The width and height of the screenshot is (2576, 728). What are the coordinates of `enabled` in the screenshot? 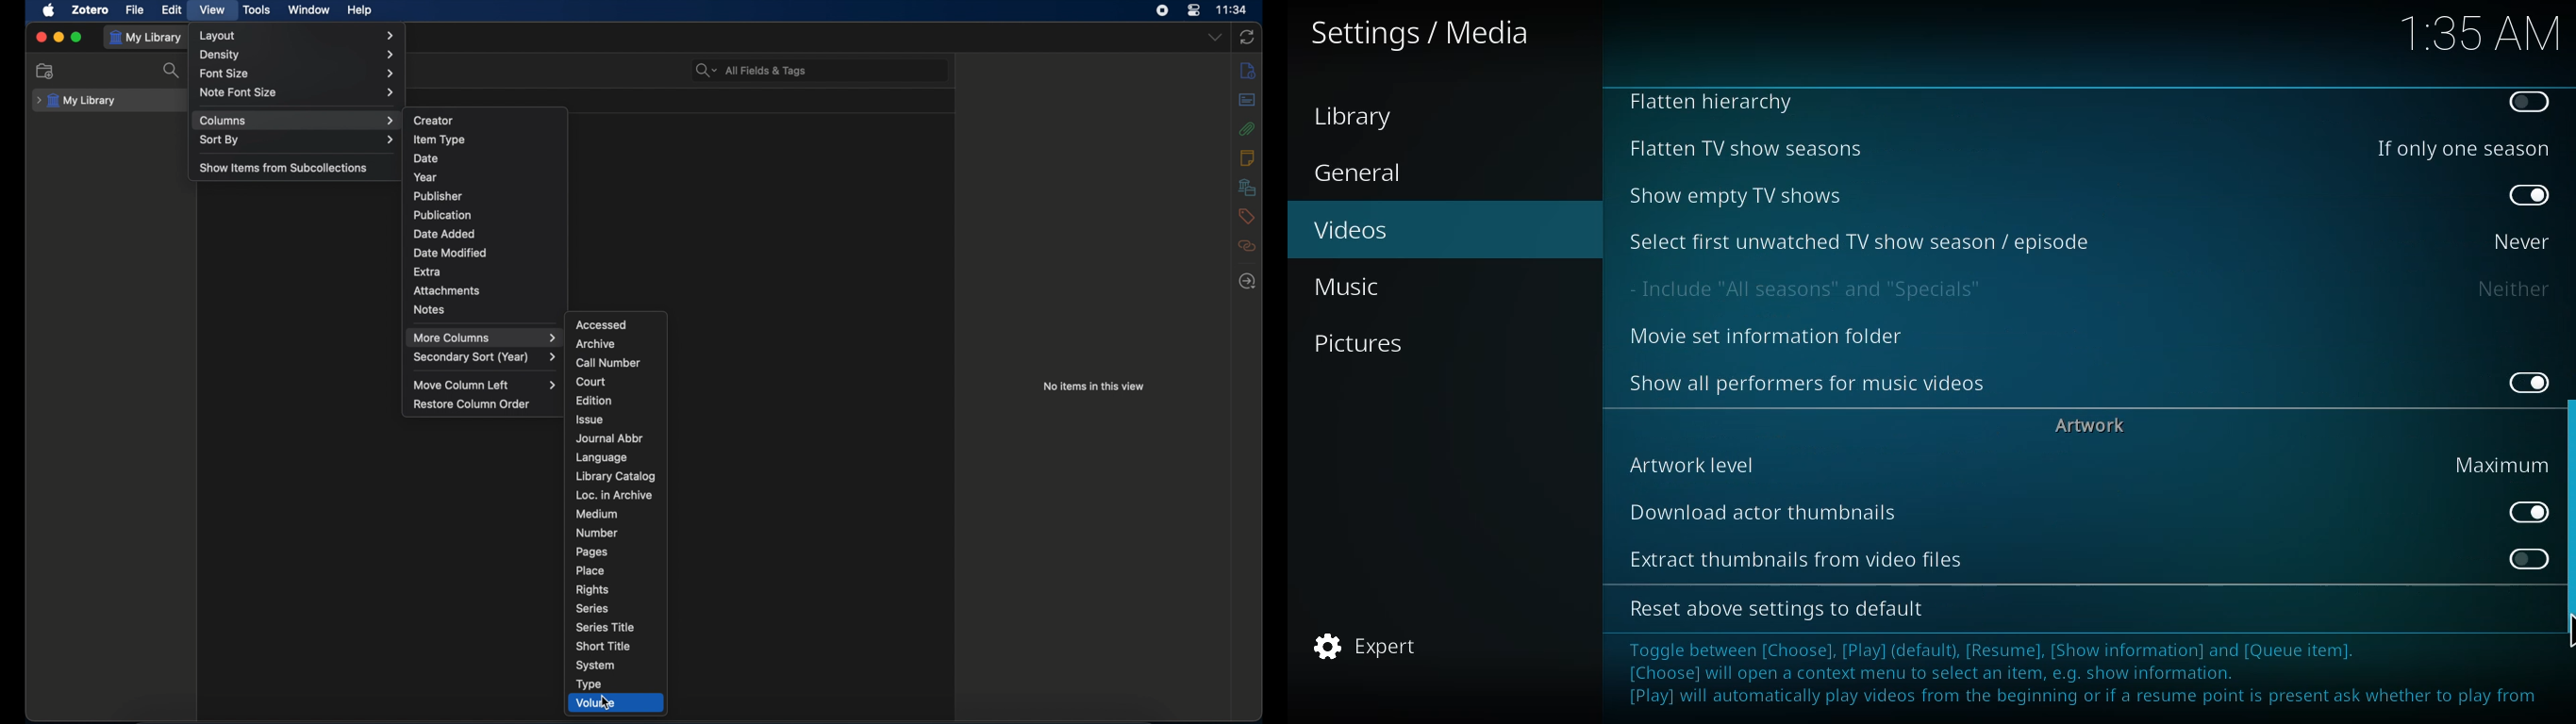 It's located at (2523, 379).